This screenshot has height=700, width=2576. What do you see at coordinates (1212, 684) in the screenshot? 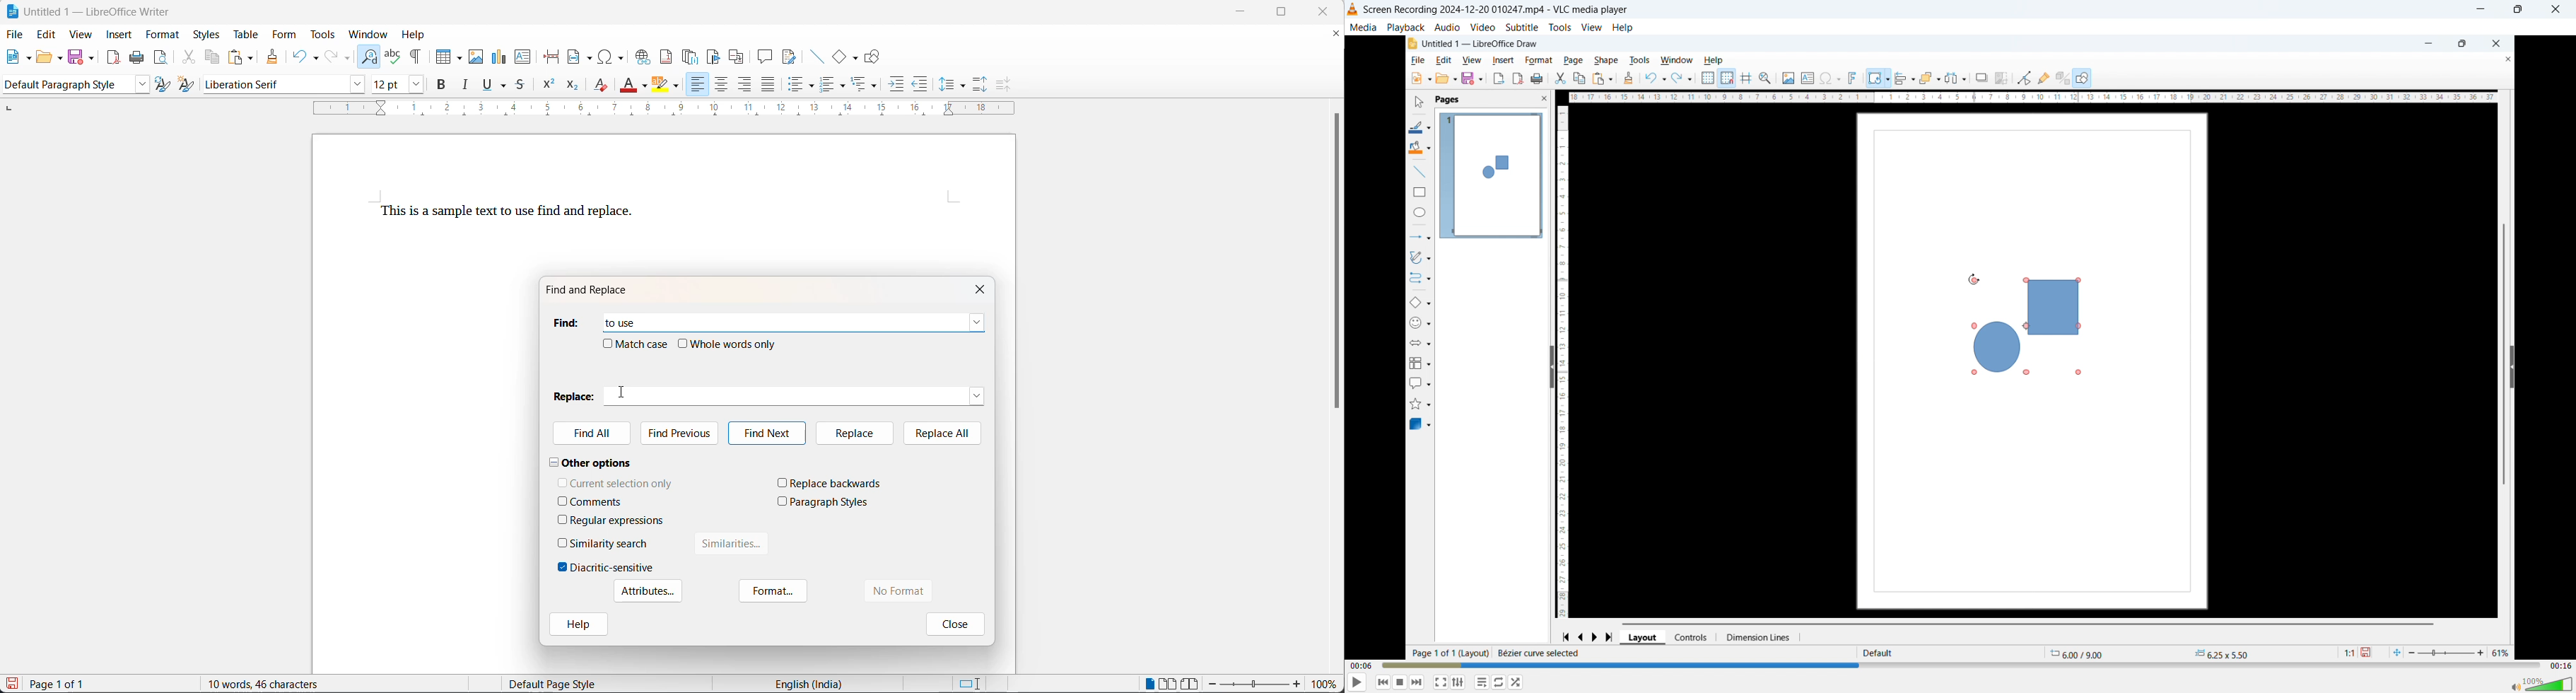
I see `decrease zoom` at bounding box center [1212, 684].